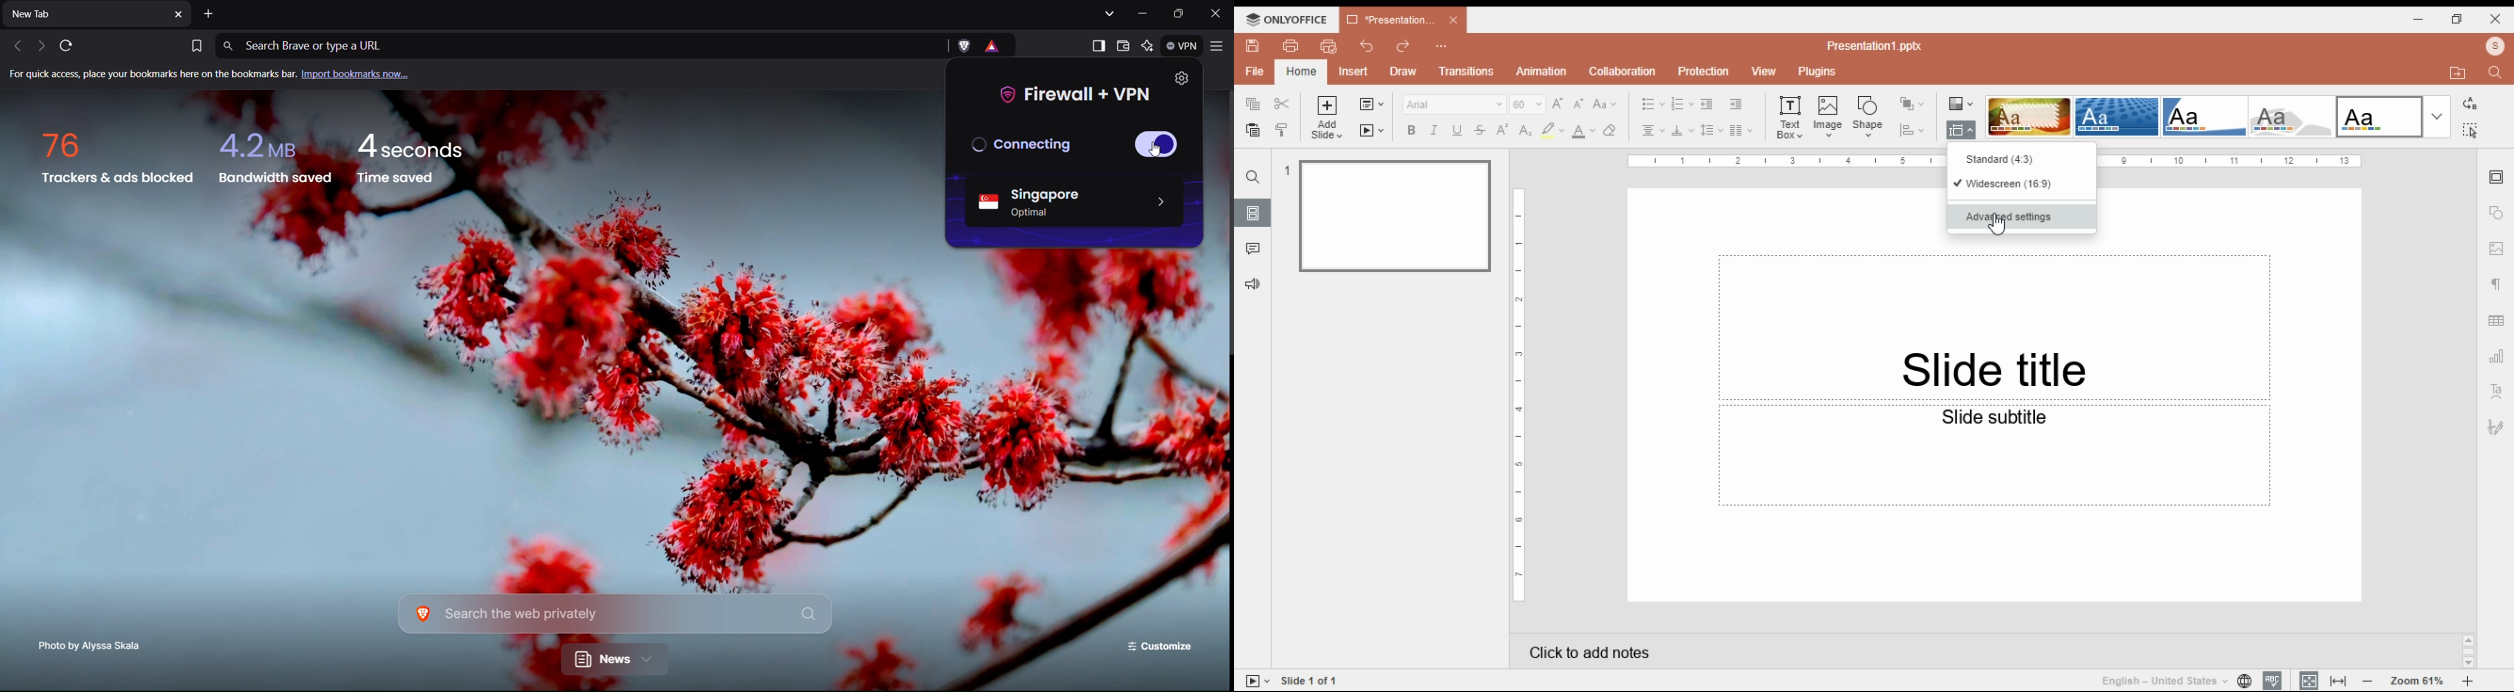 Image resolution: width=2520 pixels, height=700 pixels. What do you see at coordinates (2272, 680) in the screenshot?
I see `spell check` at bounding box center [2272, 680].